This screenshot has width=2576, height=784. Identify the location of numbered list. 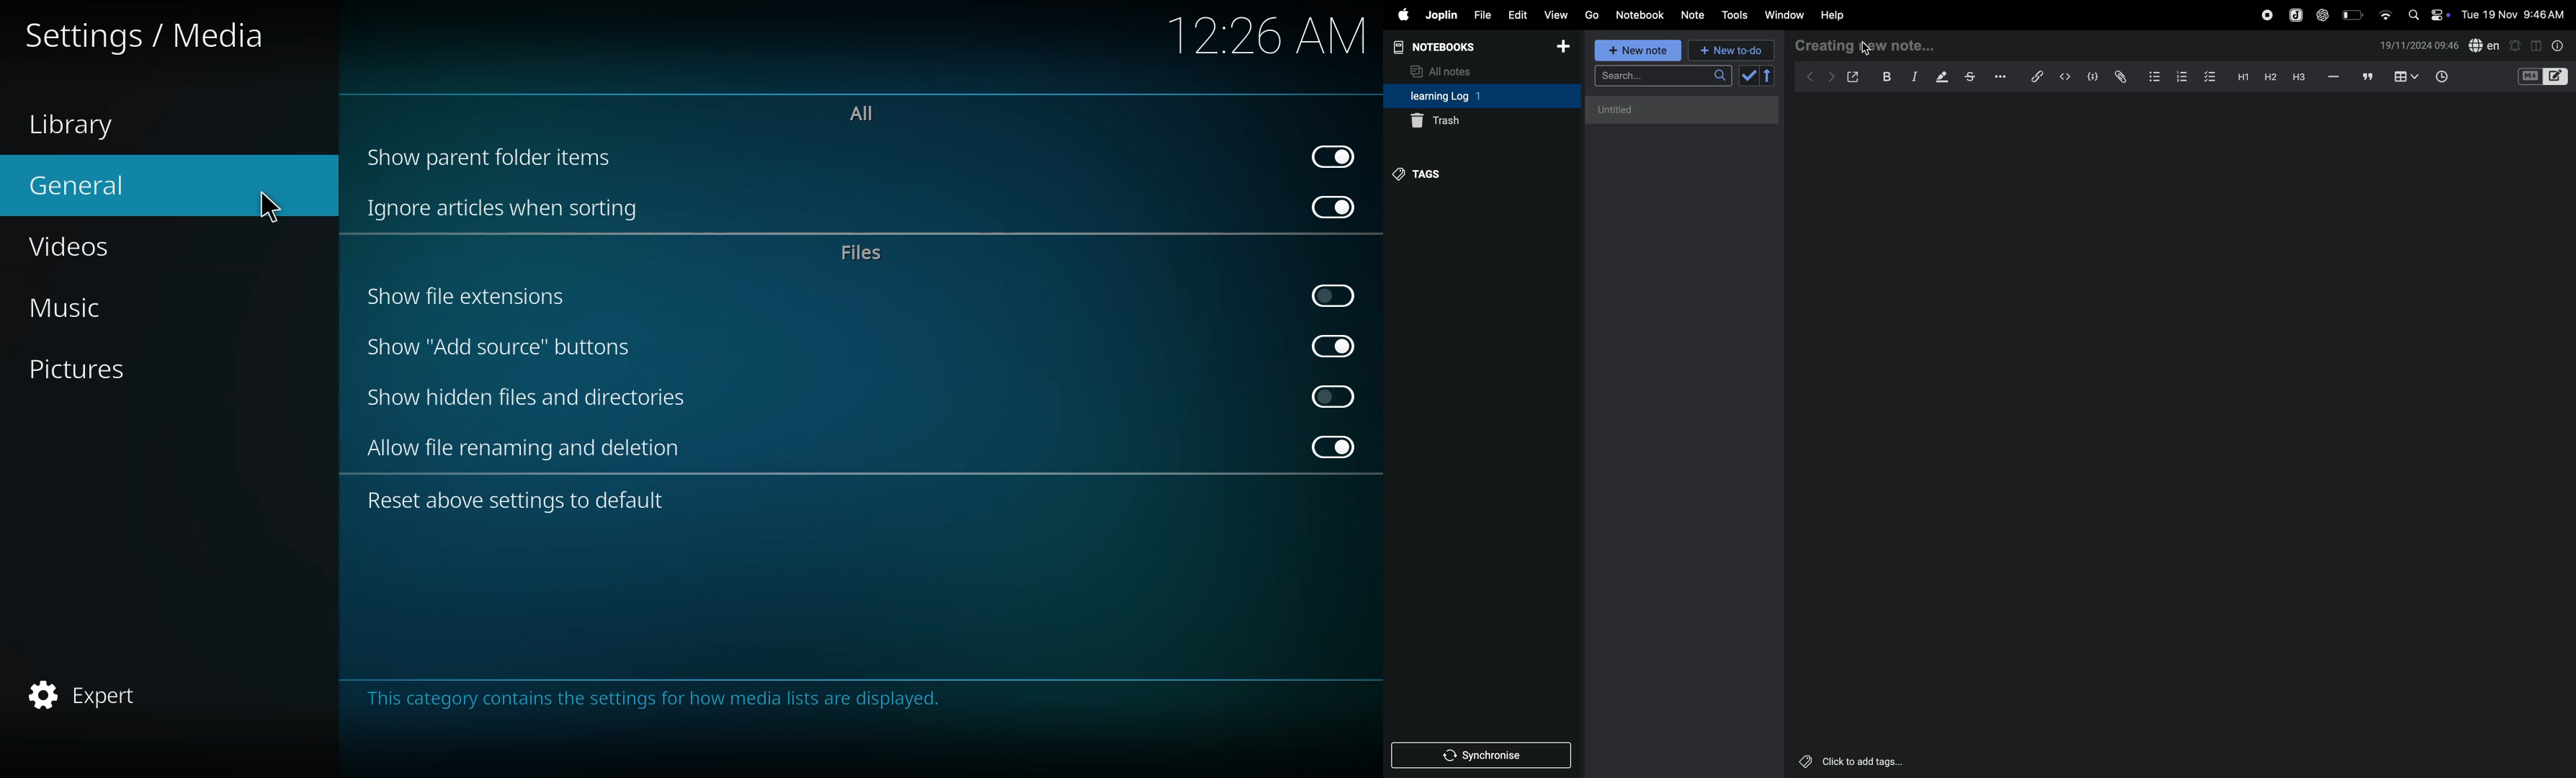
(2179, 76).